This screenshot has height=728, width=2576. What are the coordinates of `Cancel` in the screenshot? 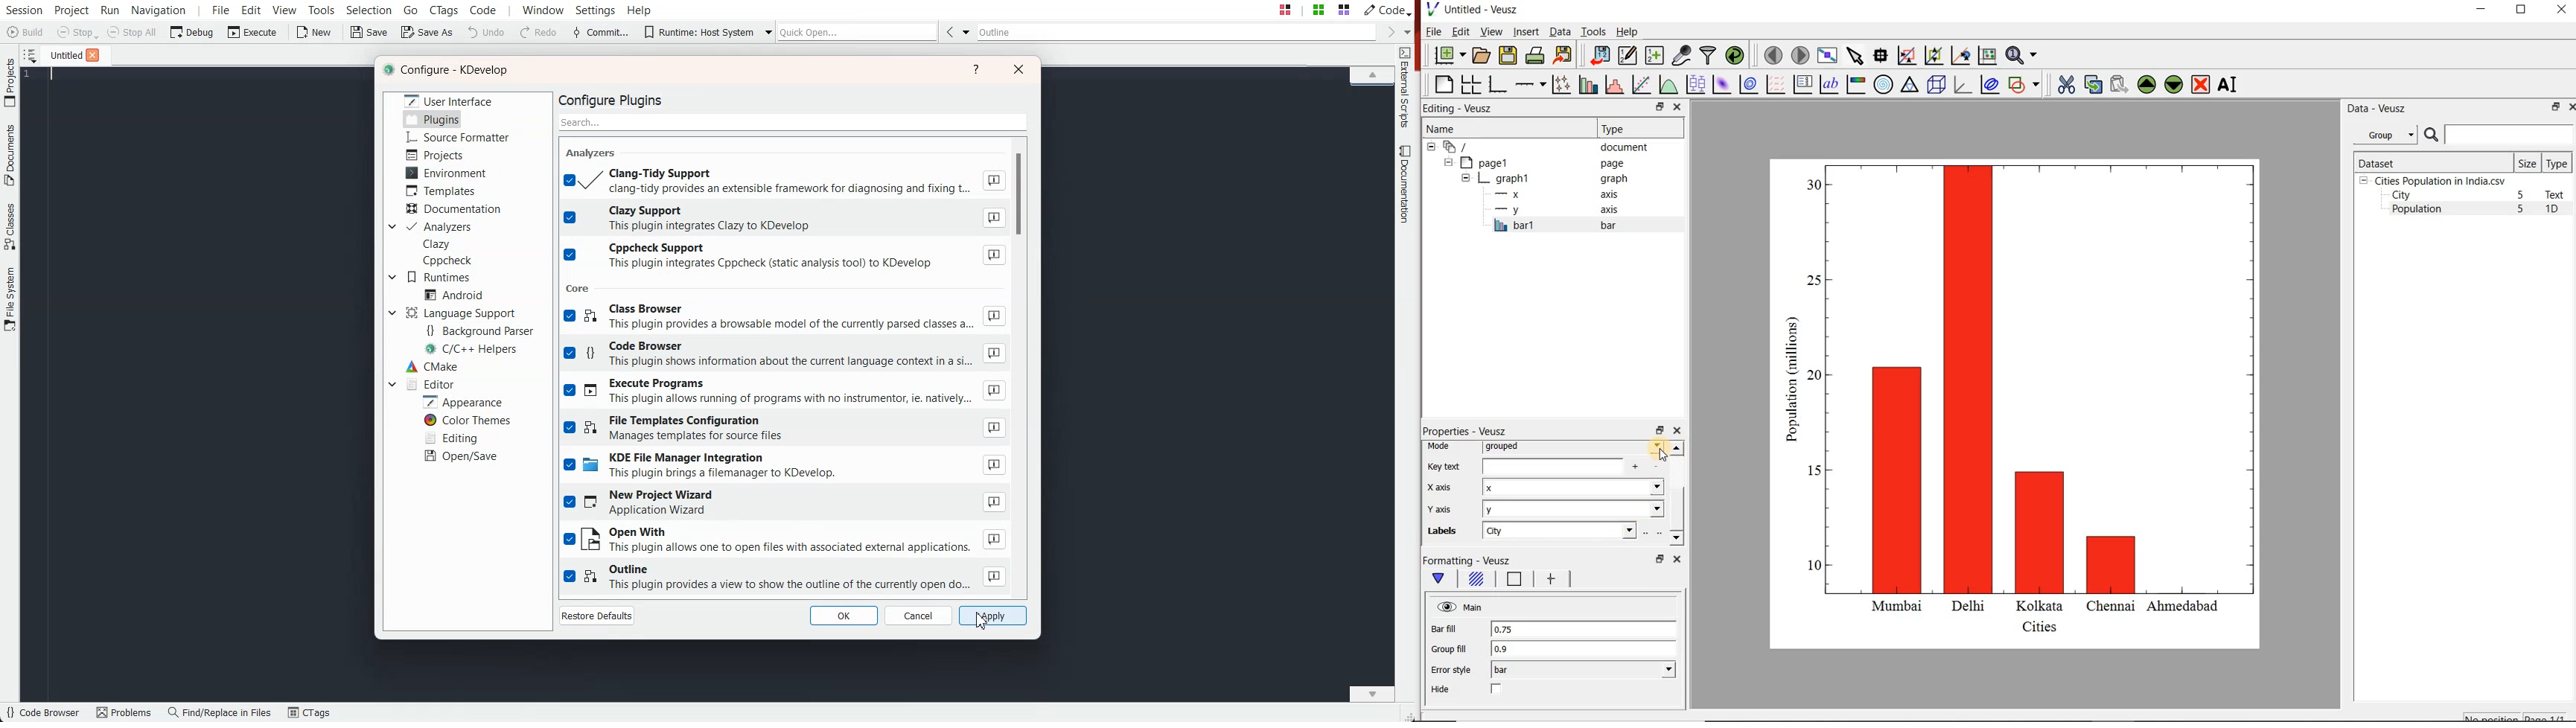 It's located at (919, 616).